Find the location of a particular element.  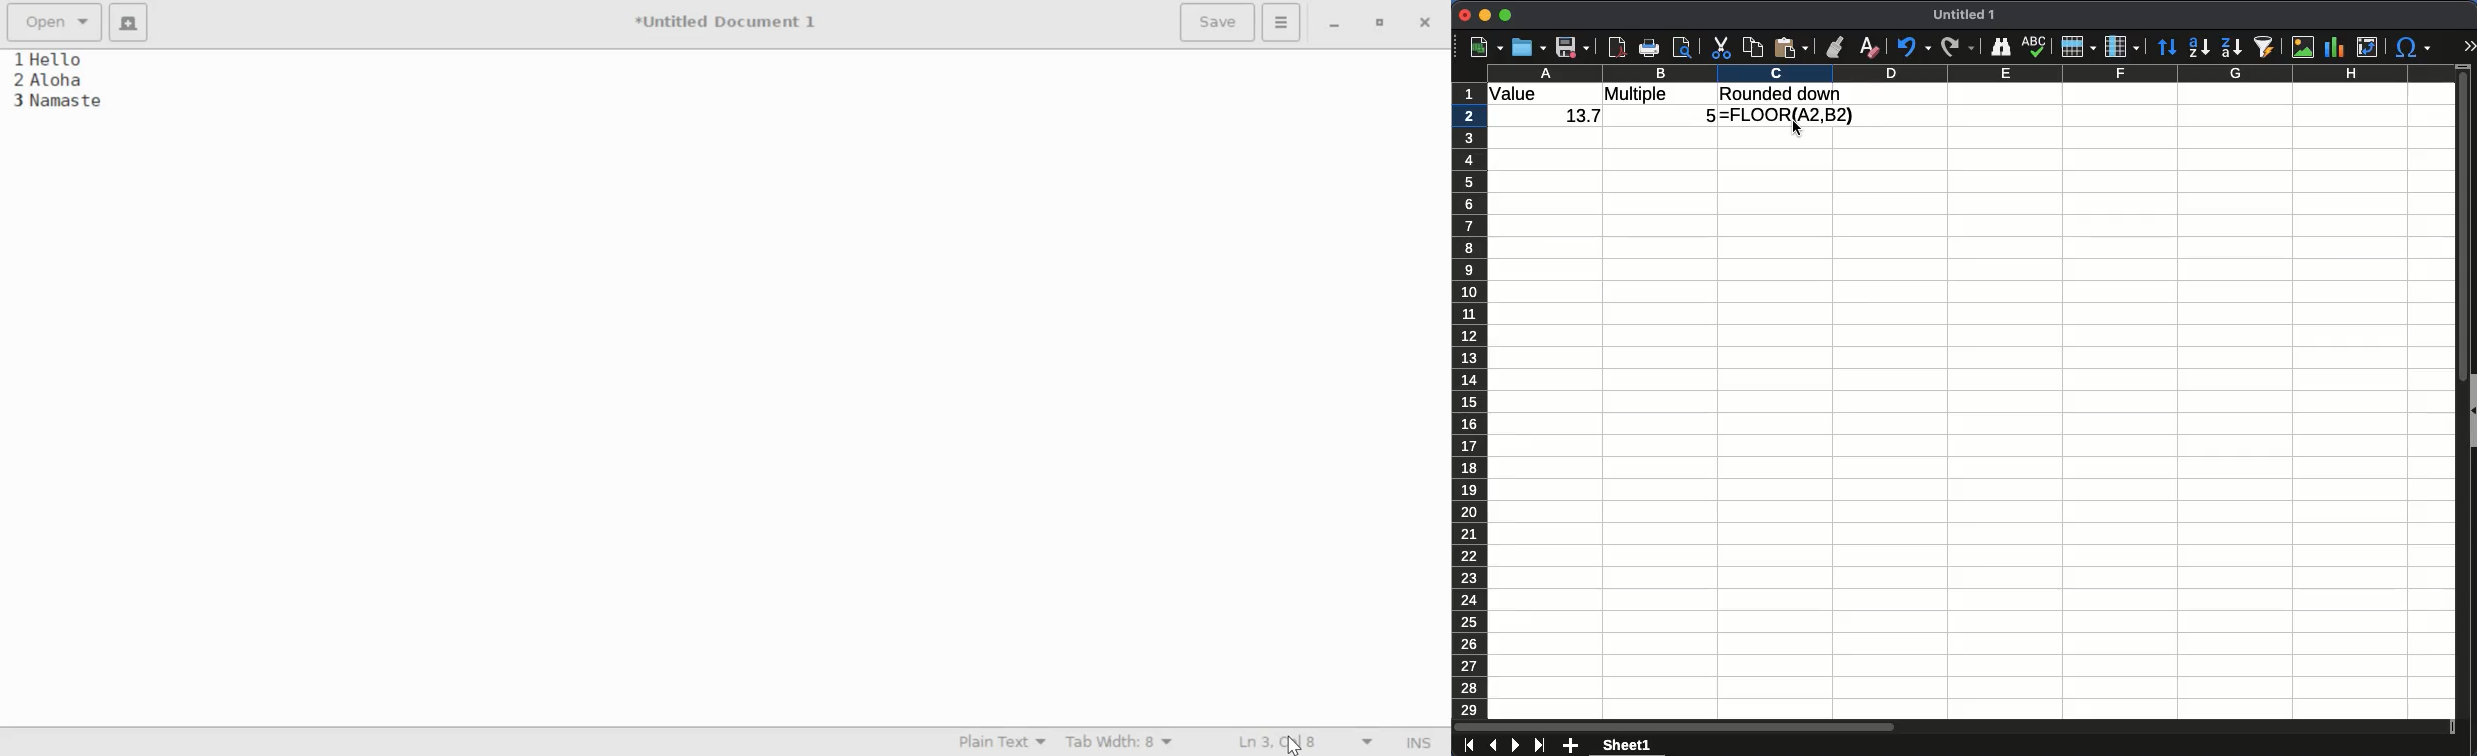

ascending is located at coordinates (2199, 47).